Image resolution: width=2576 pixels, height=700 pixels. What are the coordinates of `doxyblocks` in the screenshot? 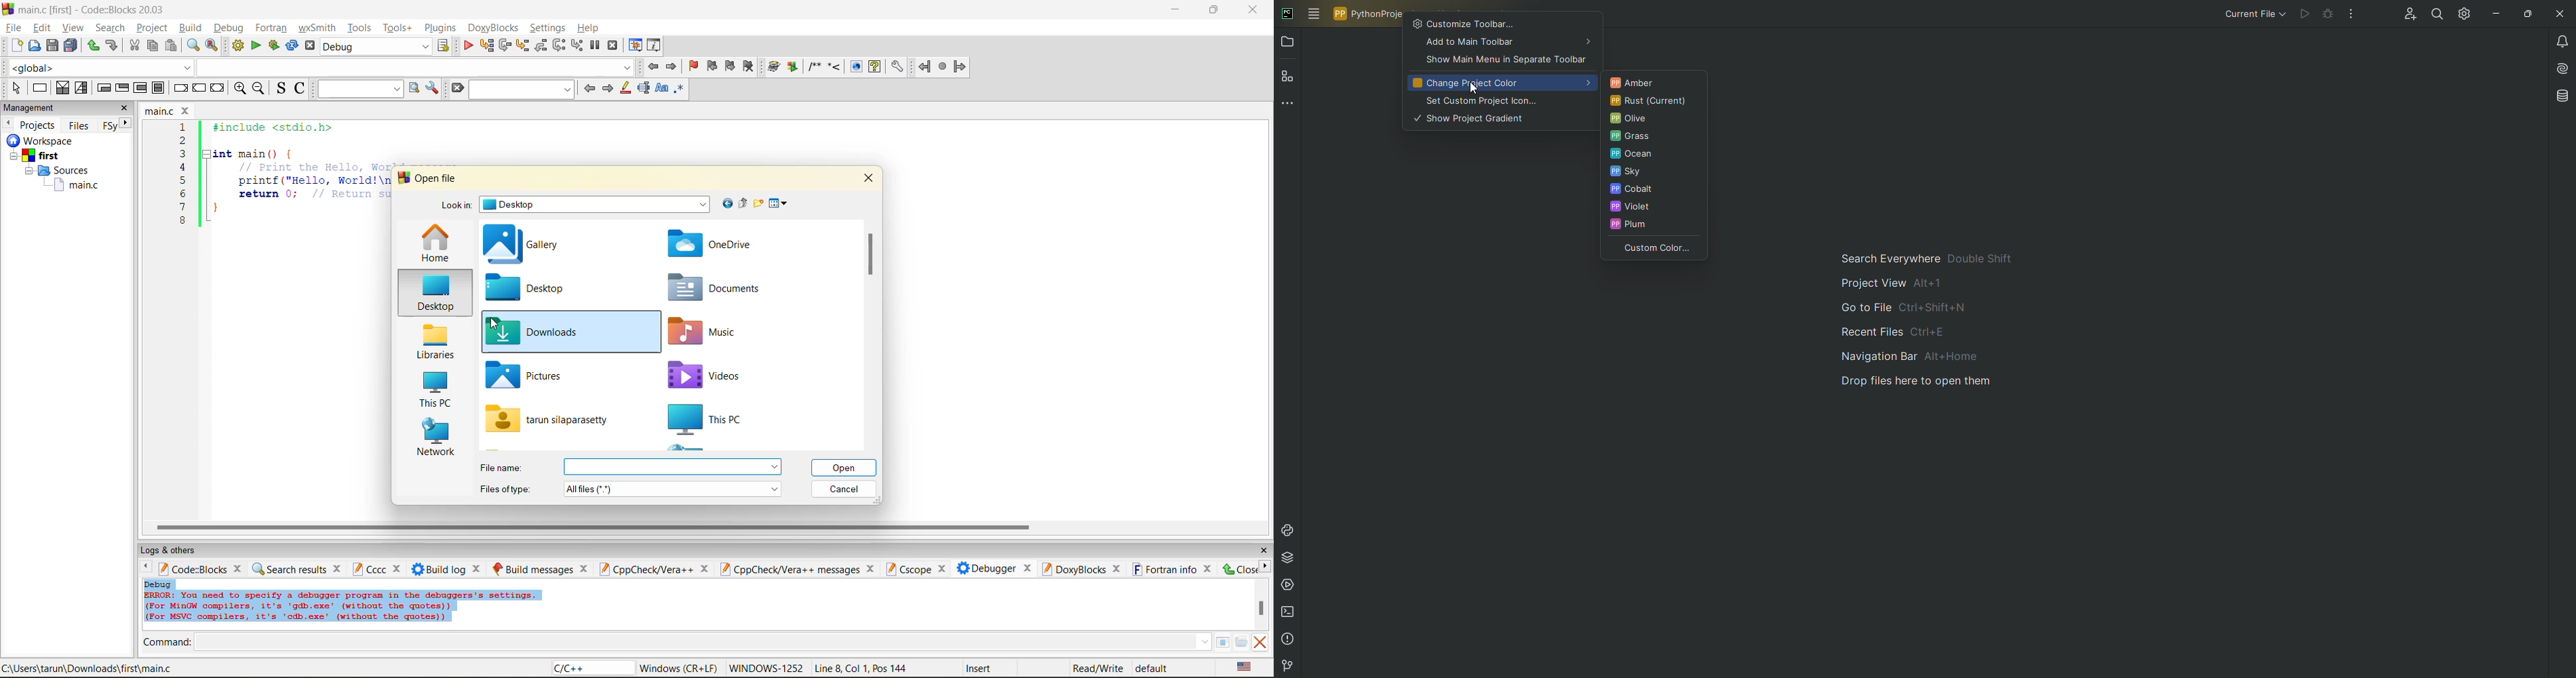 It's located at (1073, 569).